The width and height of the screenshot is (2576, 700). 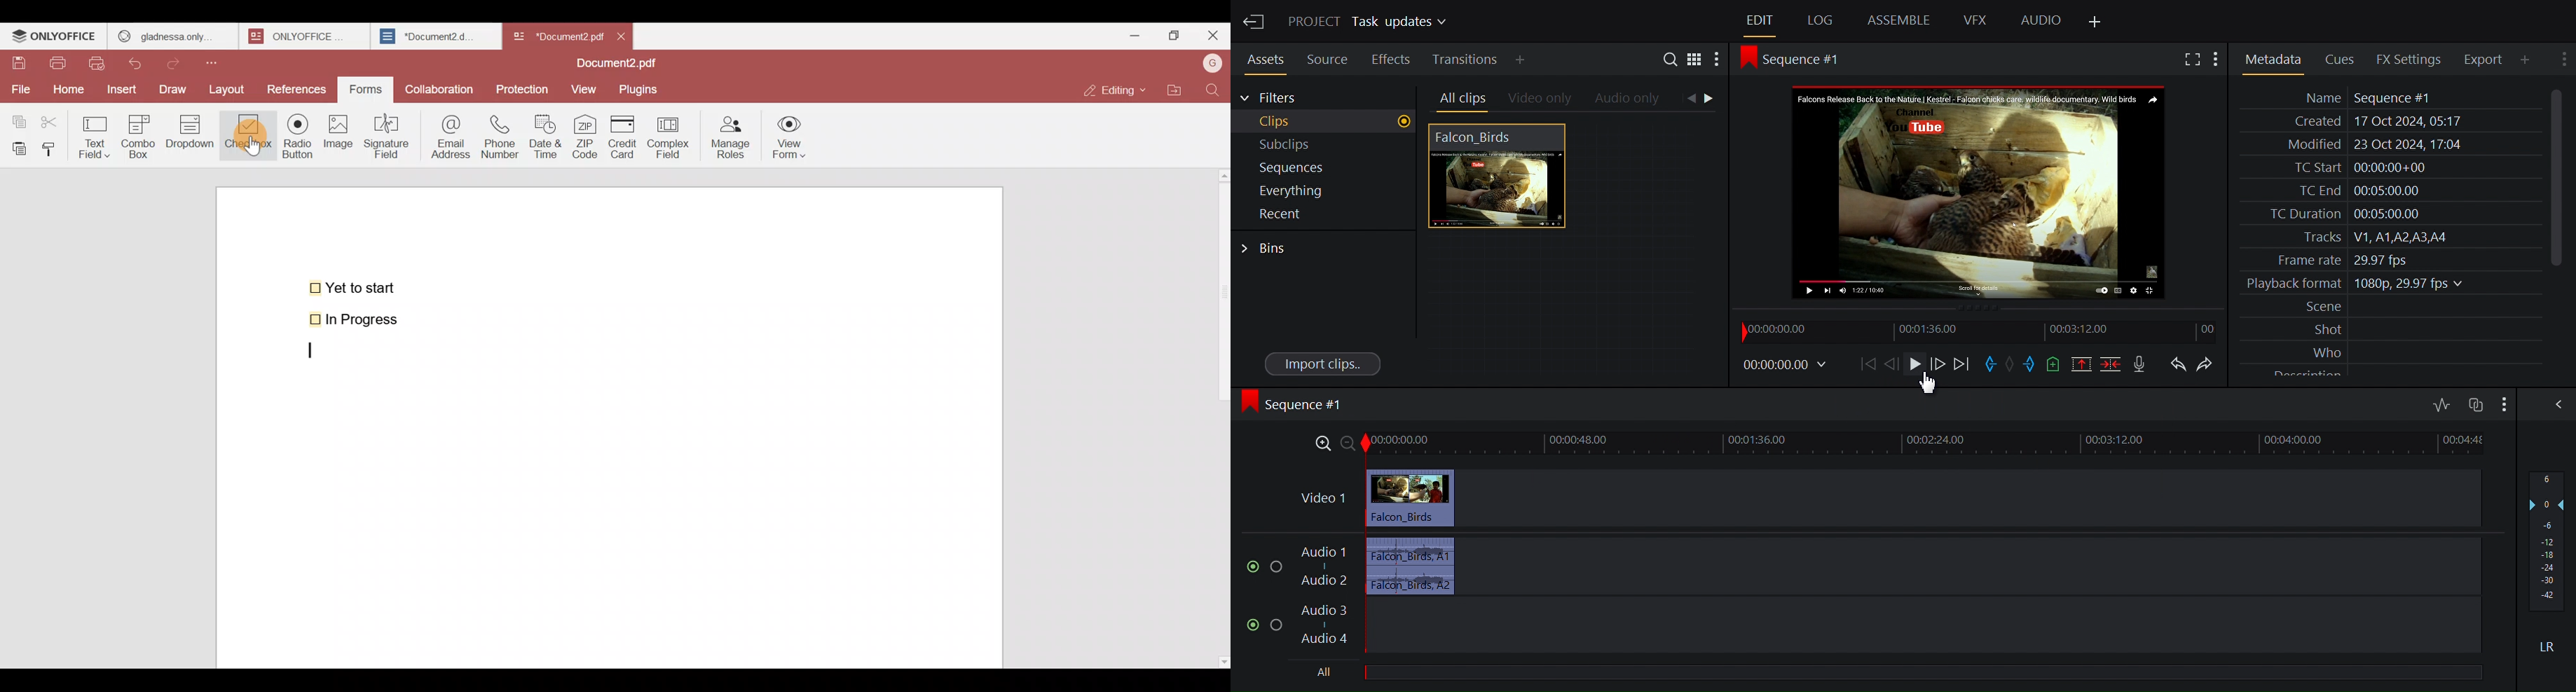 I want to click on Editing mode, so click(x=1113, y=90).